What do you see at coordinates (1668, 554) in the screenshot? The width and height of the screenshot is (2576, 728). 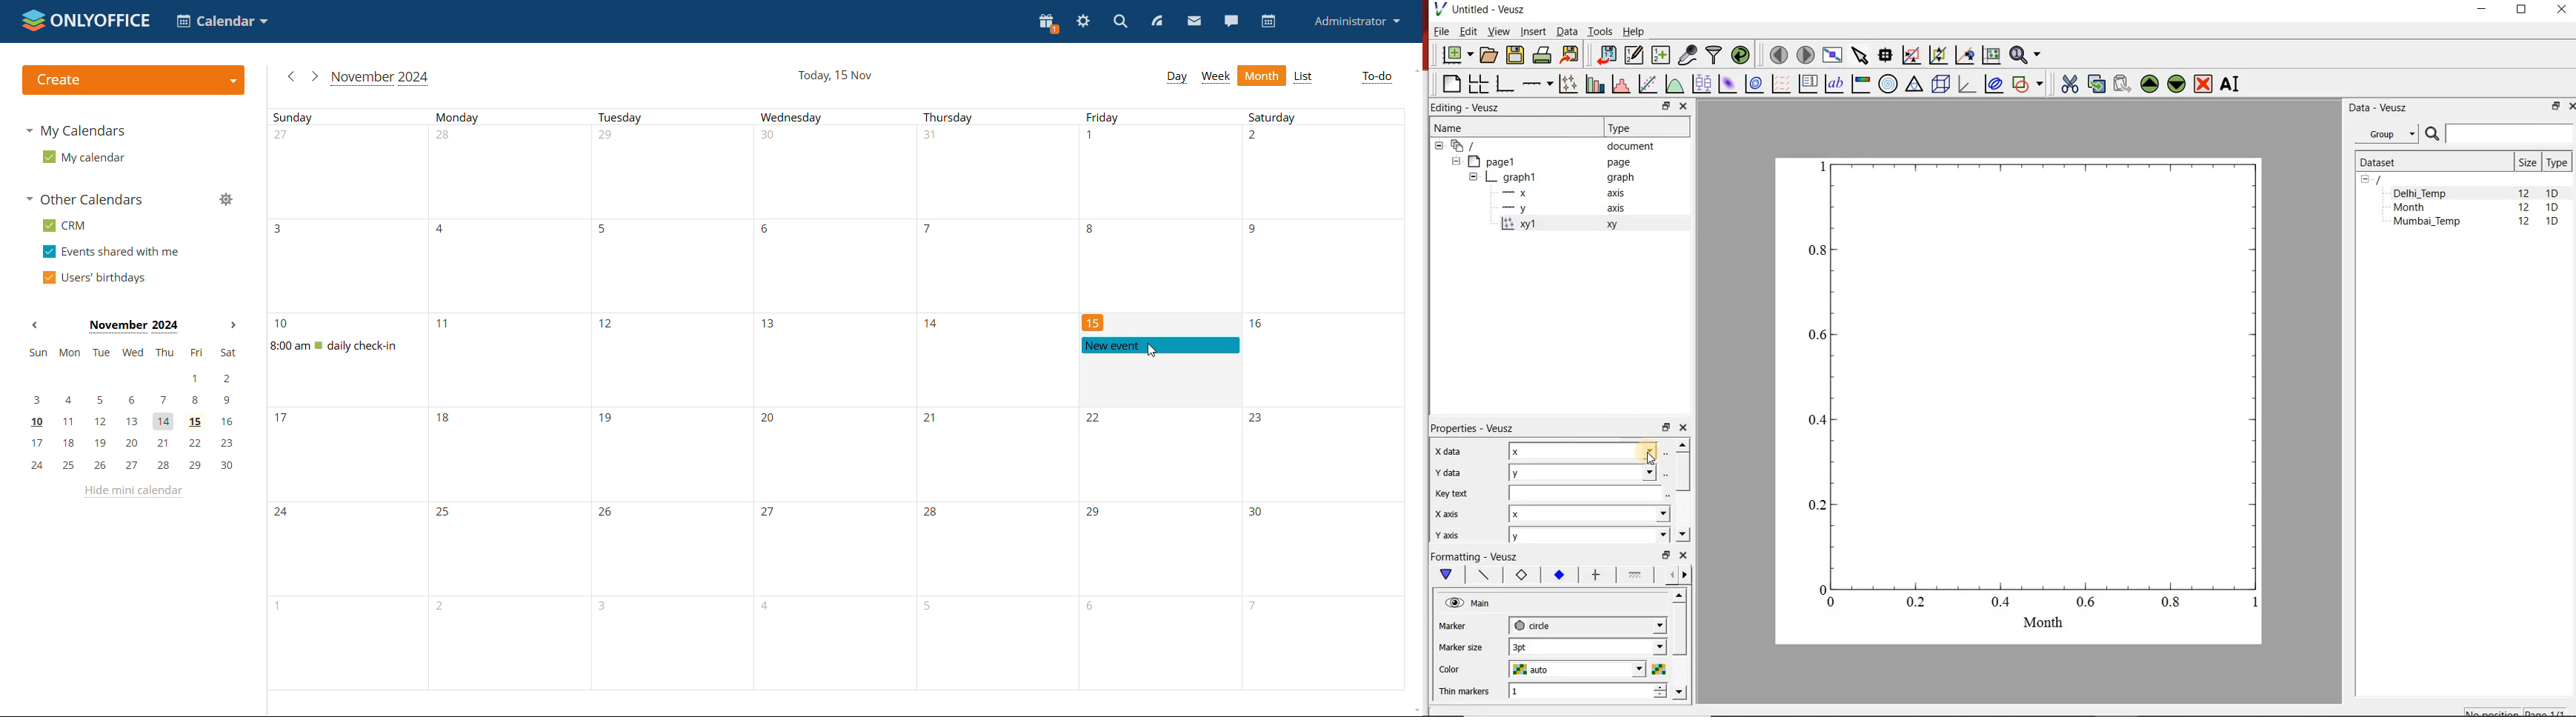 I see `restore` at bounding box center [1668, 554].